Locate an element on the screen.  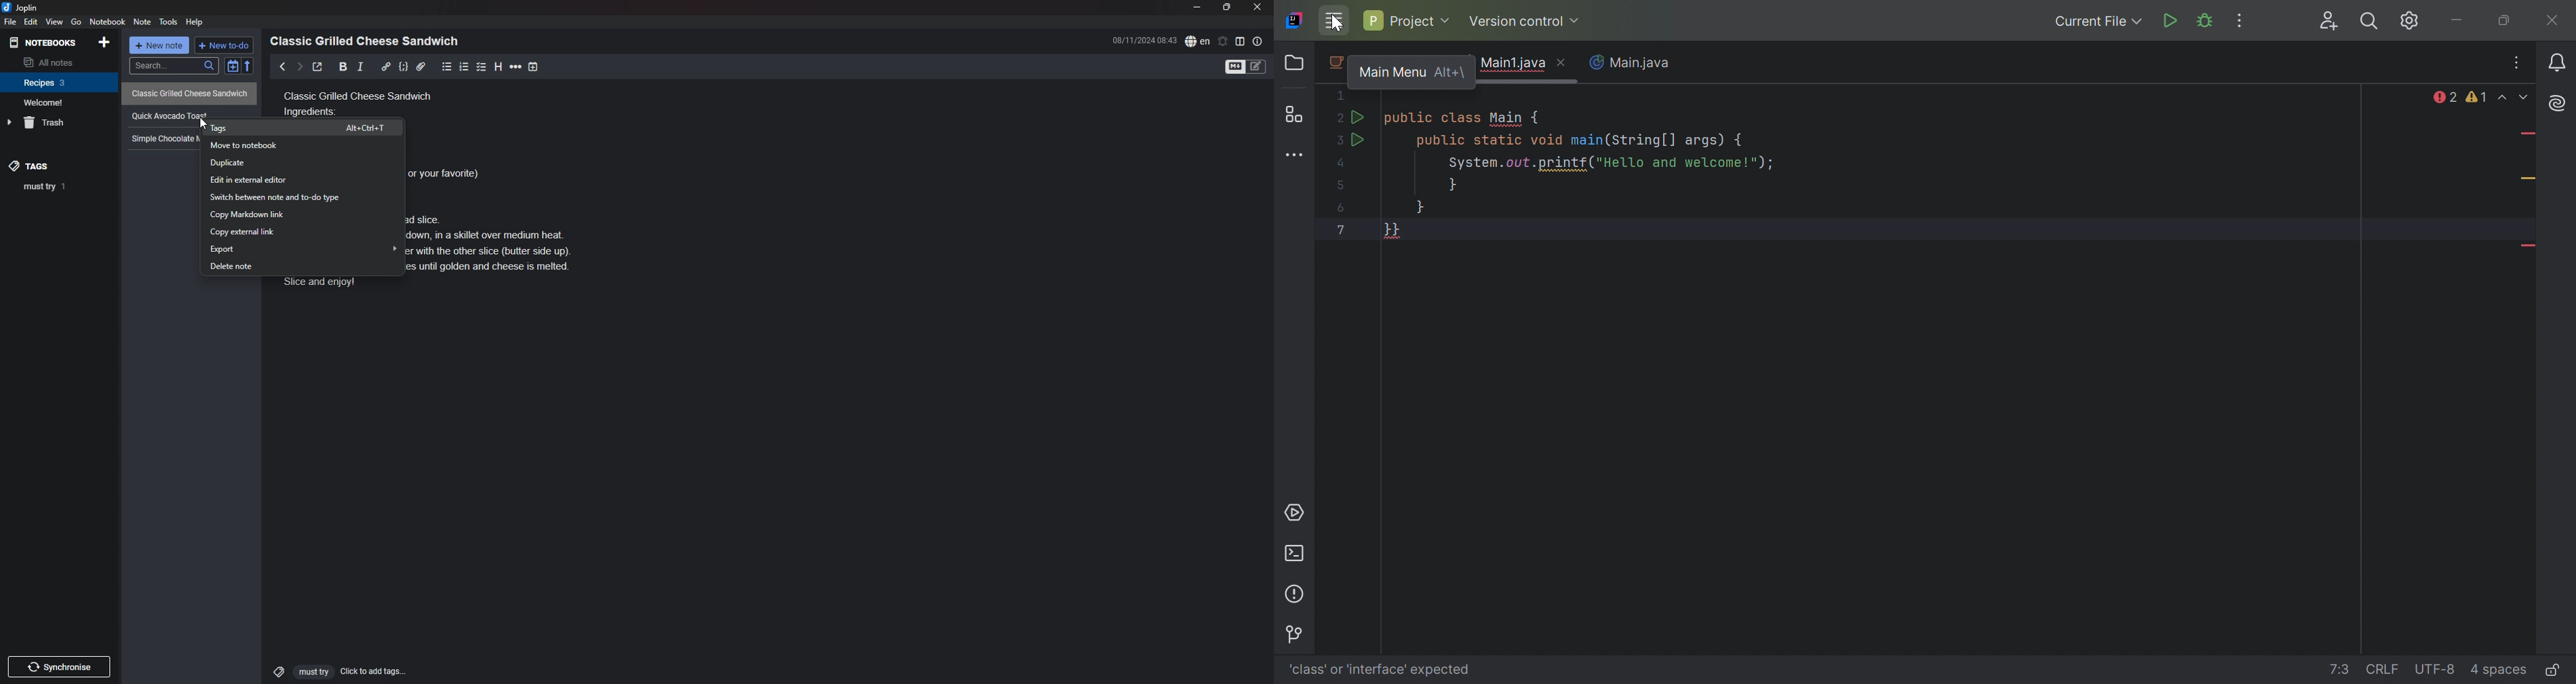
 is located at coordinates (59, 664).